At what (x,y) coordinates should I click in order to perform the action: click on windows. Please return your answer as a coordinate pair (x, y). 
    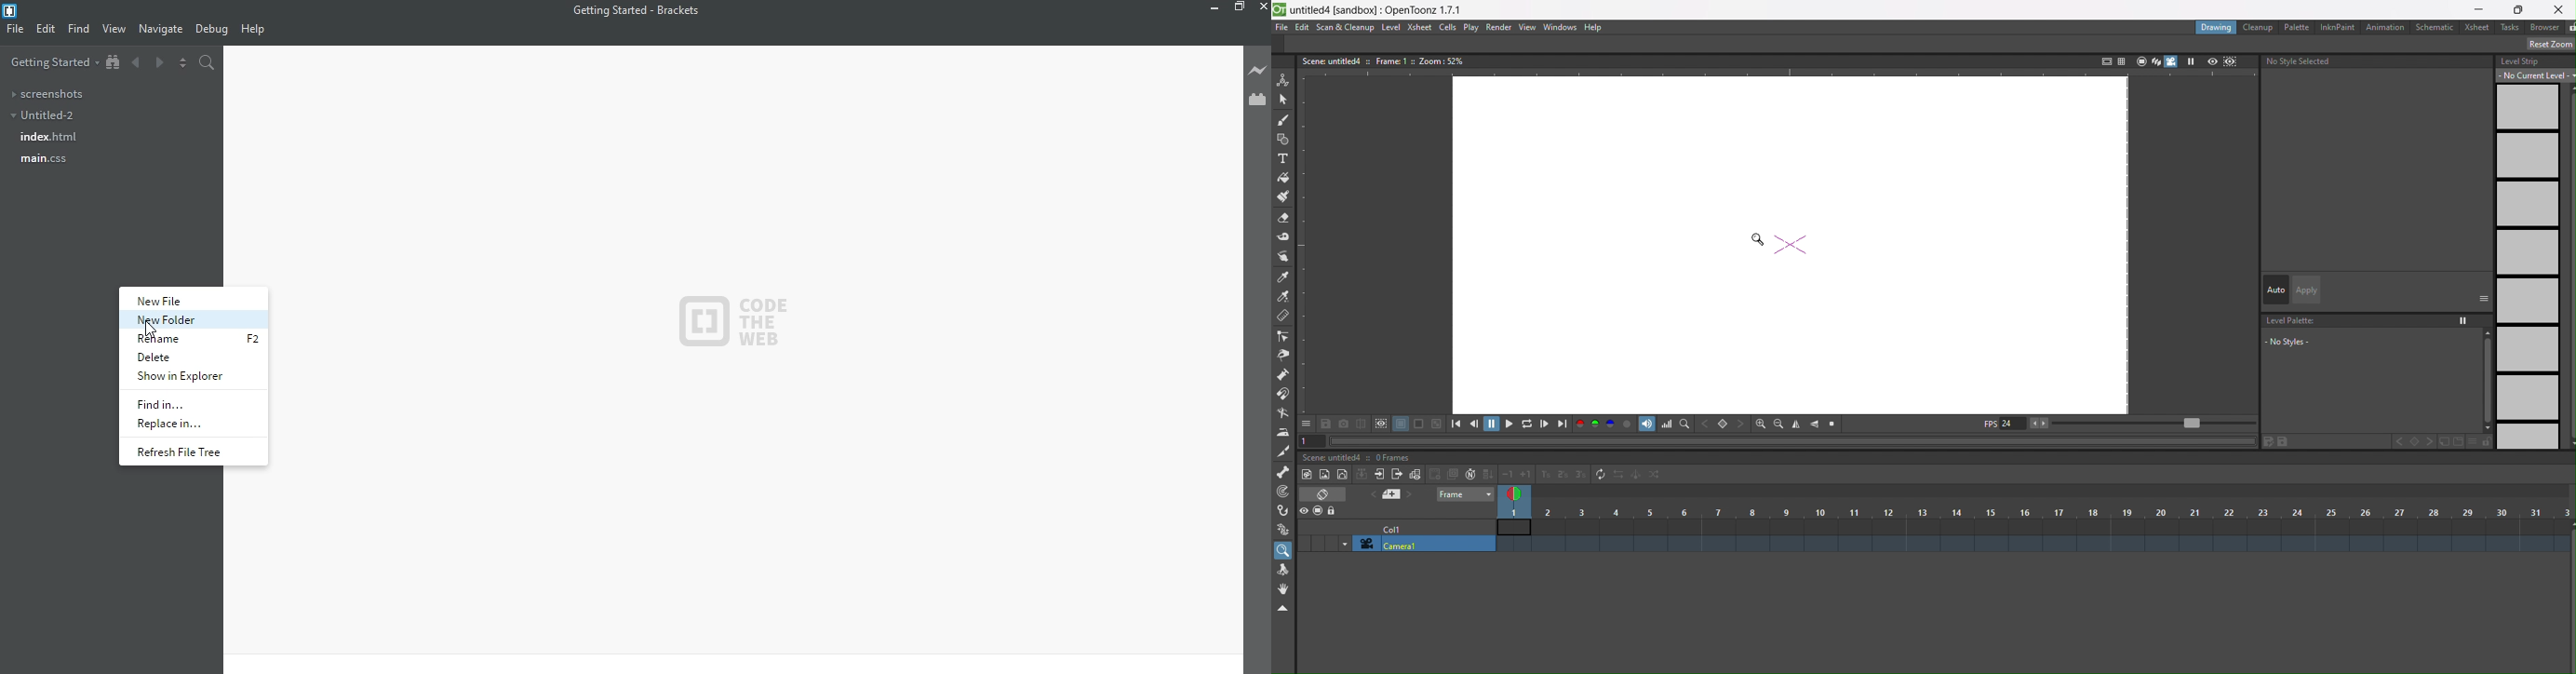
    Looking at the image, I should click on (1561, 28).